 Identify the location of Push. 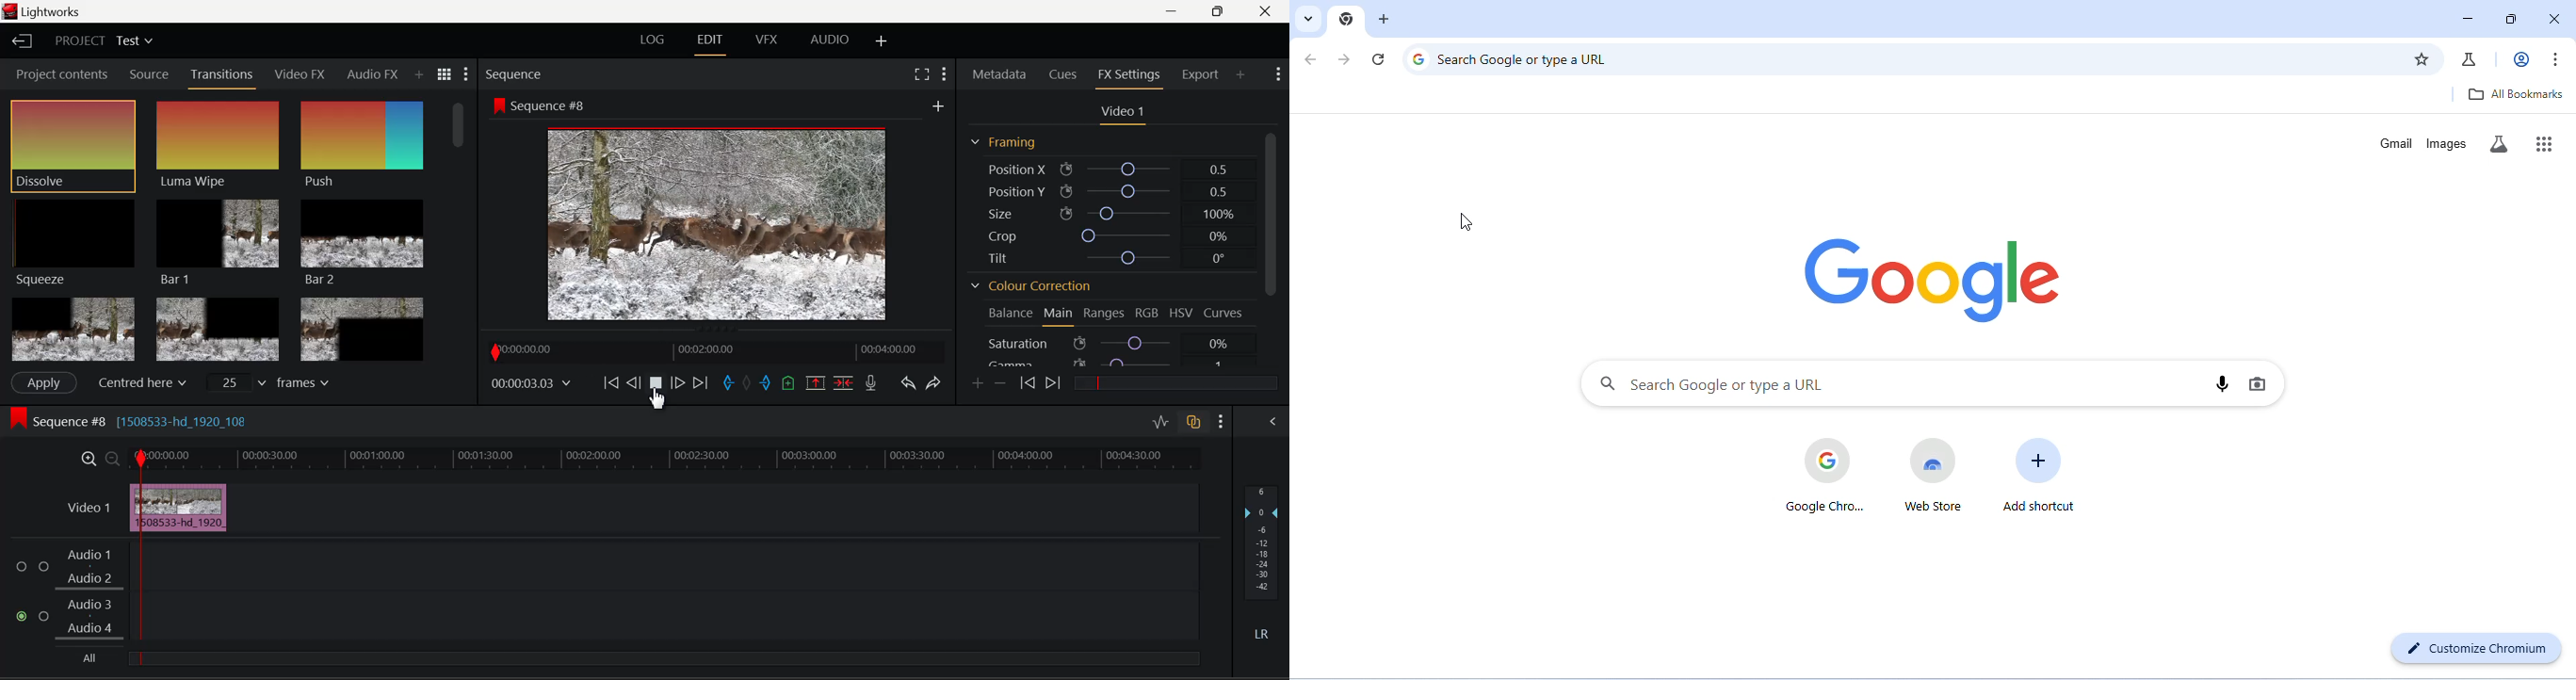
(362, 146).